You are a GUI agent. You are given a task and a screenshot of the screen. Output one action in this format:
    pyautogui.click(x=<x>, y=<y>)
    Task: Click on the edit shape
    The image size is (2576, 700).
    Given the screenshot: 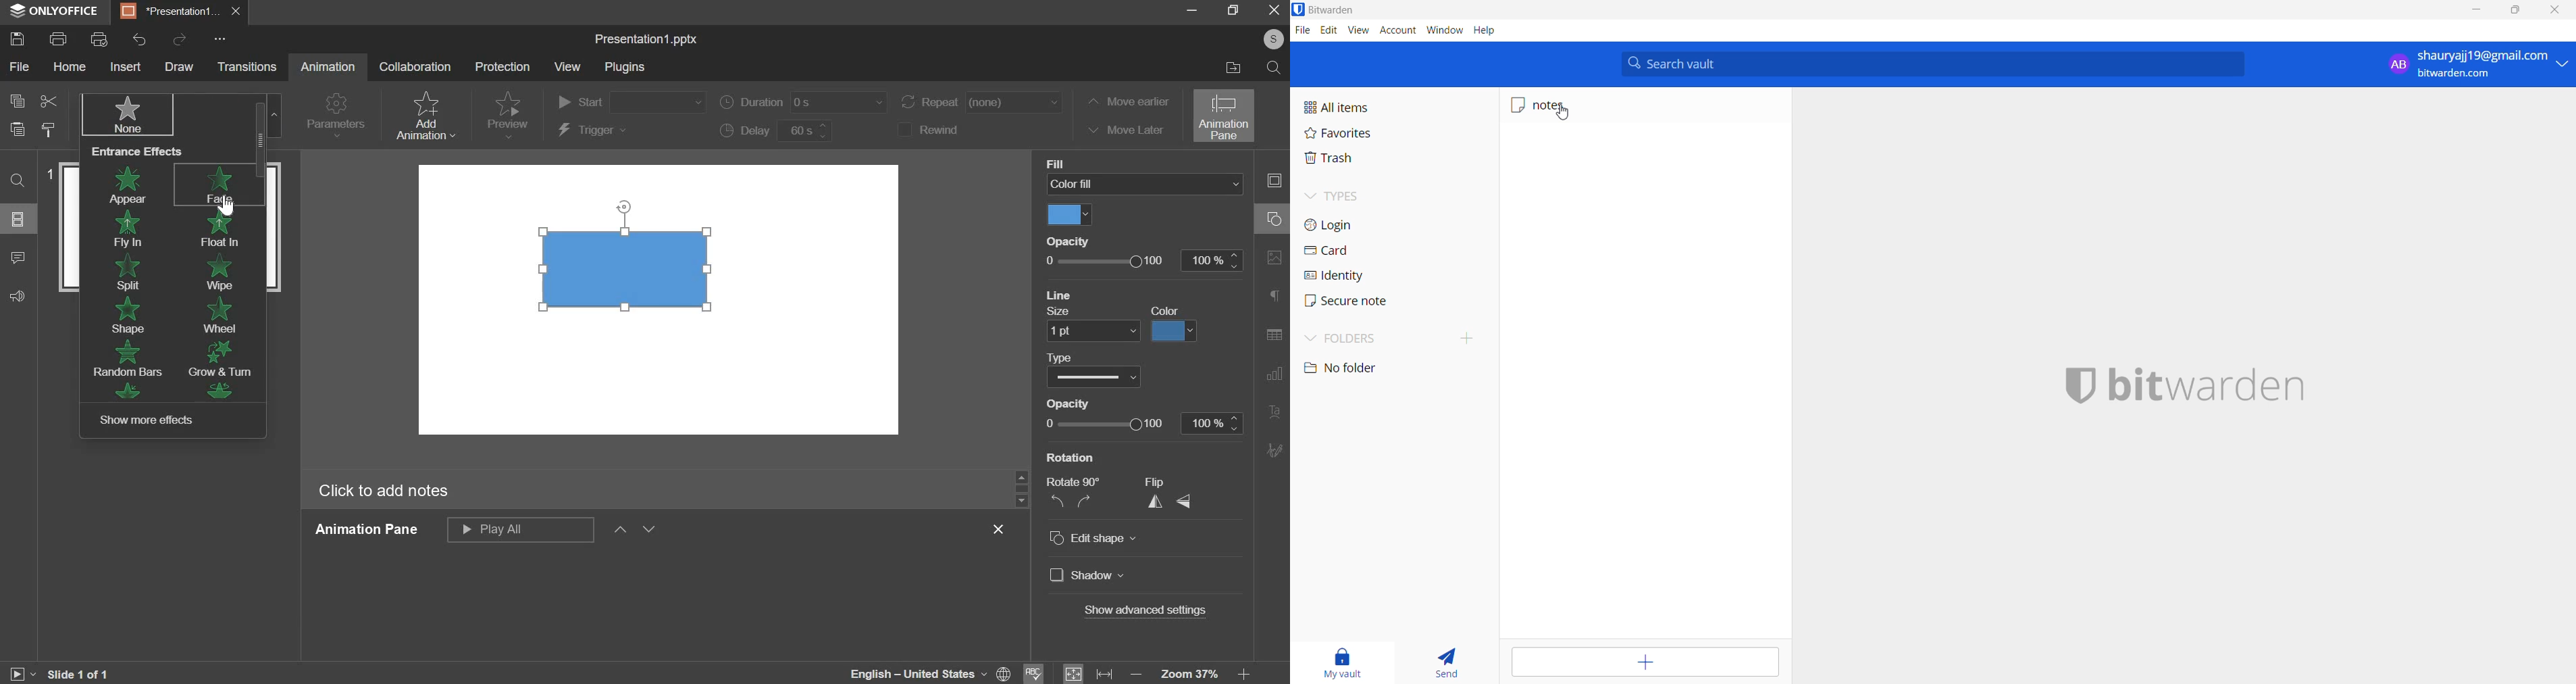 What is the action you would take?
    pyautogui.click(x=1120, y=537)
    